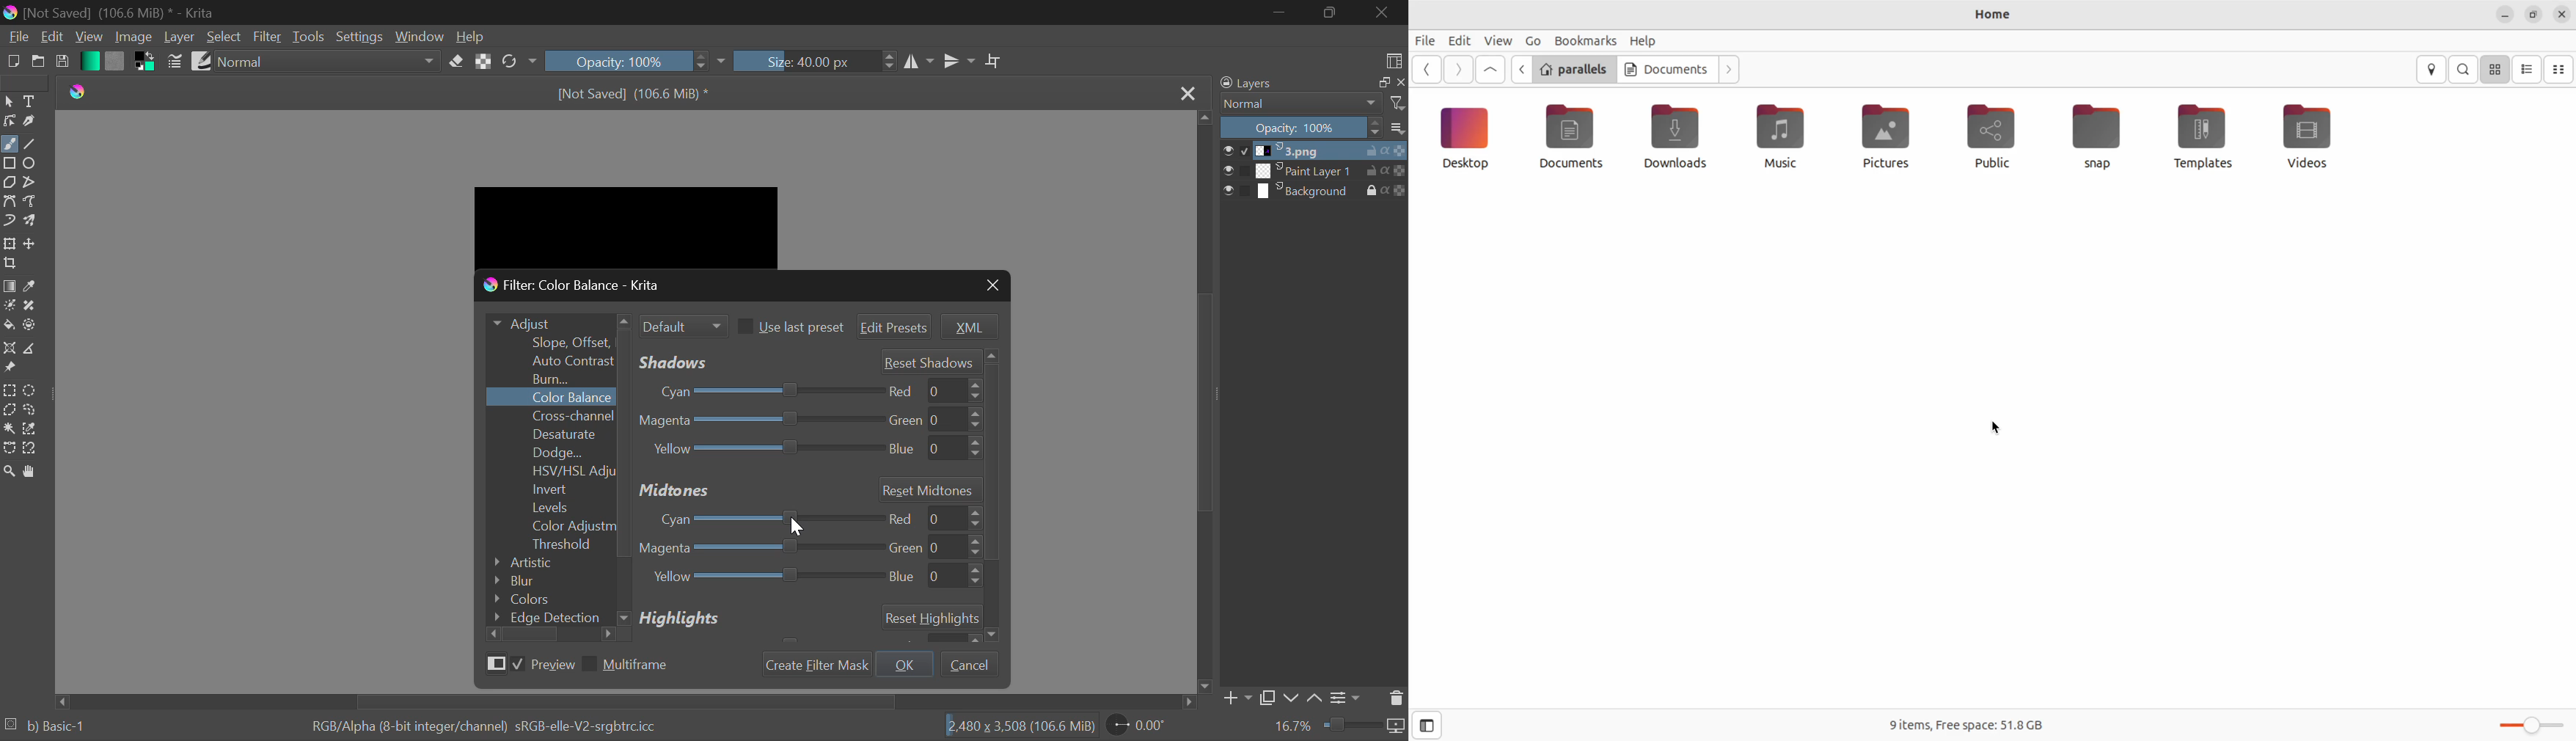  I want to click on Invert, so click(552, 489).